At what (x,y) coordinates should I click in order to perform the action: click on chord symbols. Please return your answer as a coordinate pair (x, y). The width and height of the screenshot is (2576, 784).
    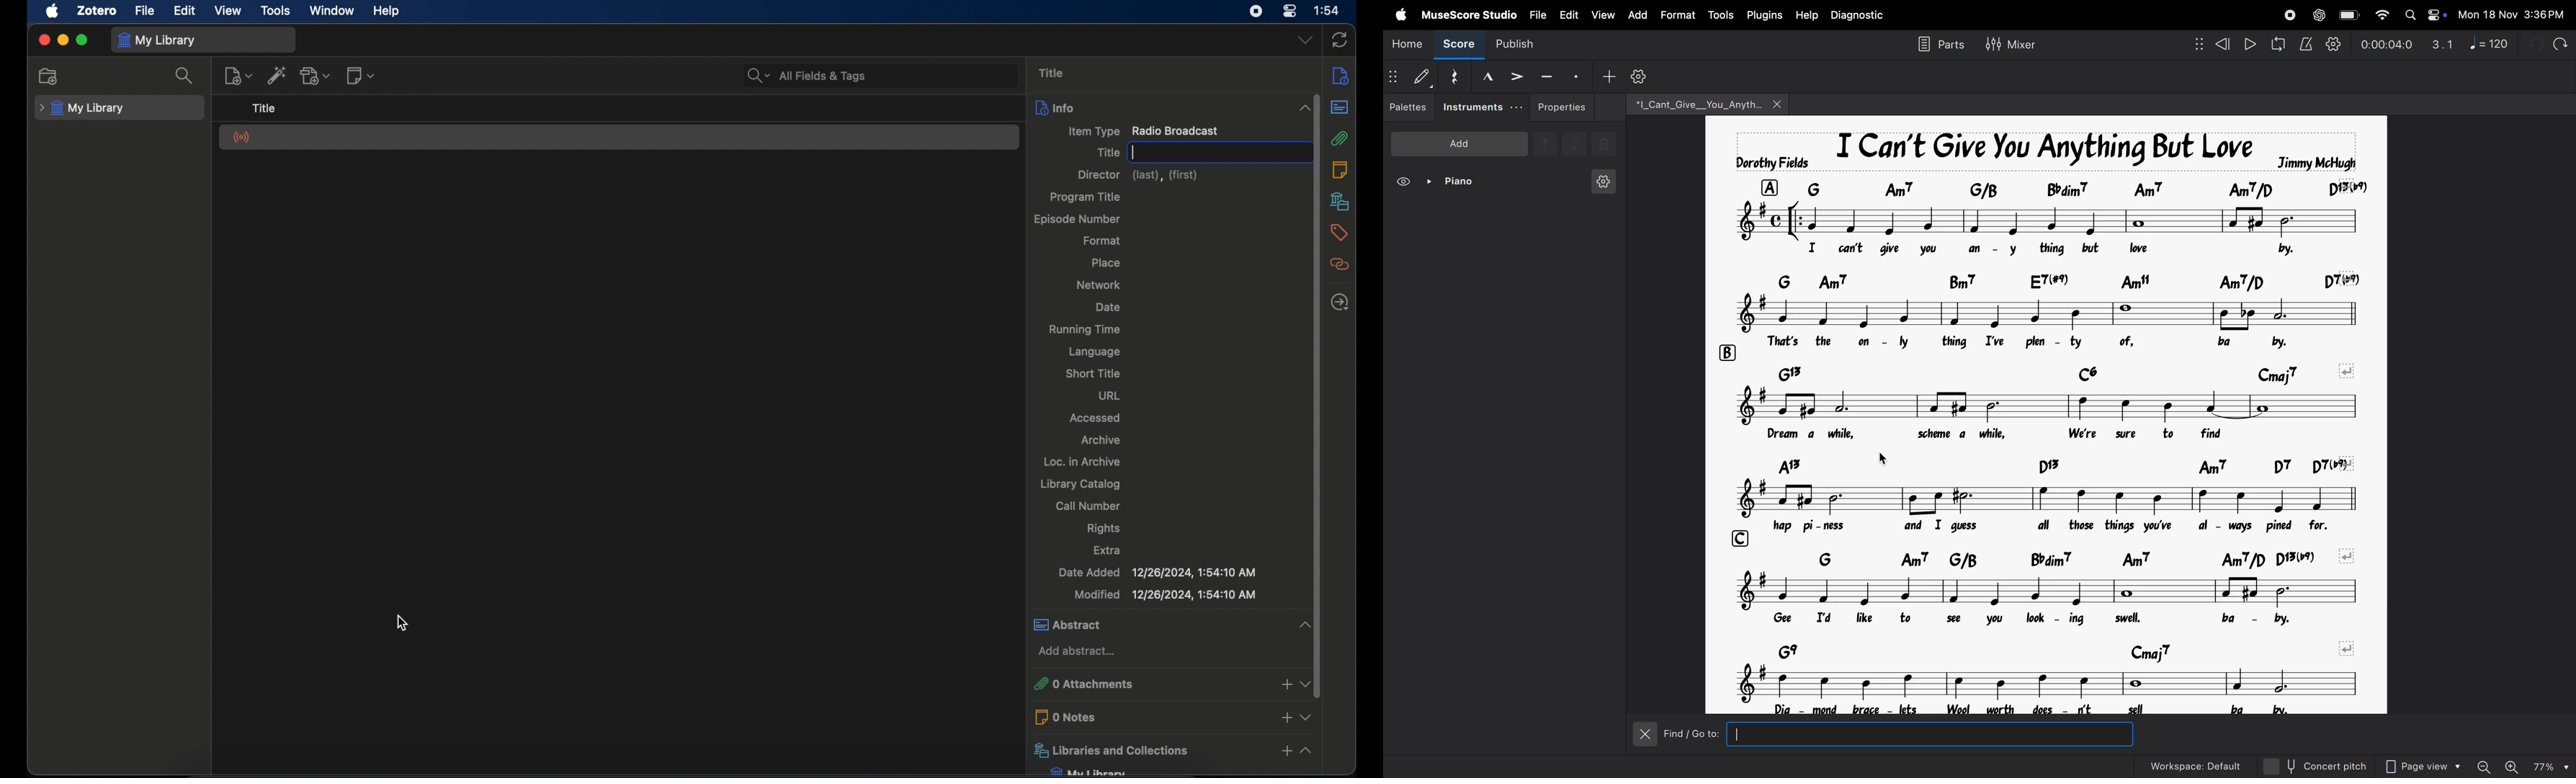
    Looking at the image, I should click on (2068, 278).